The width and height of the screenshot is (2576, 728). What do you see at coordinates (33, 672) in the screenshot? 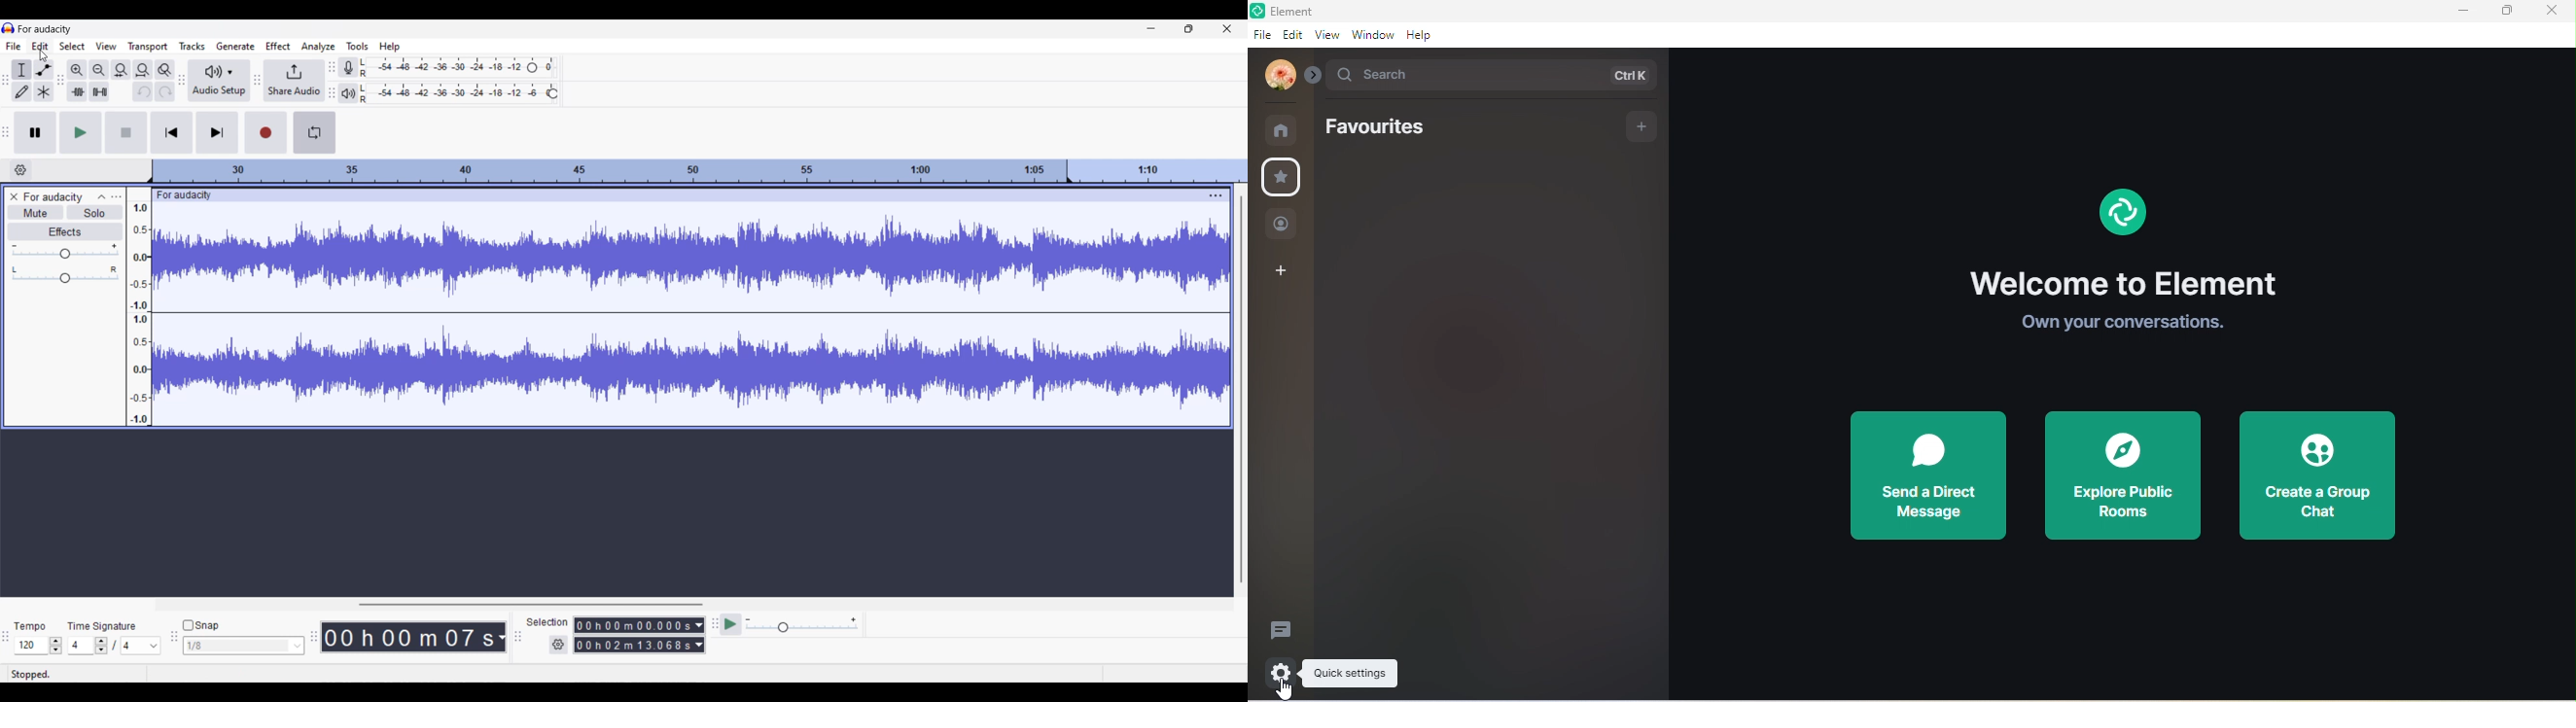
I see `stopped` at bounding box center [33, 672].